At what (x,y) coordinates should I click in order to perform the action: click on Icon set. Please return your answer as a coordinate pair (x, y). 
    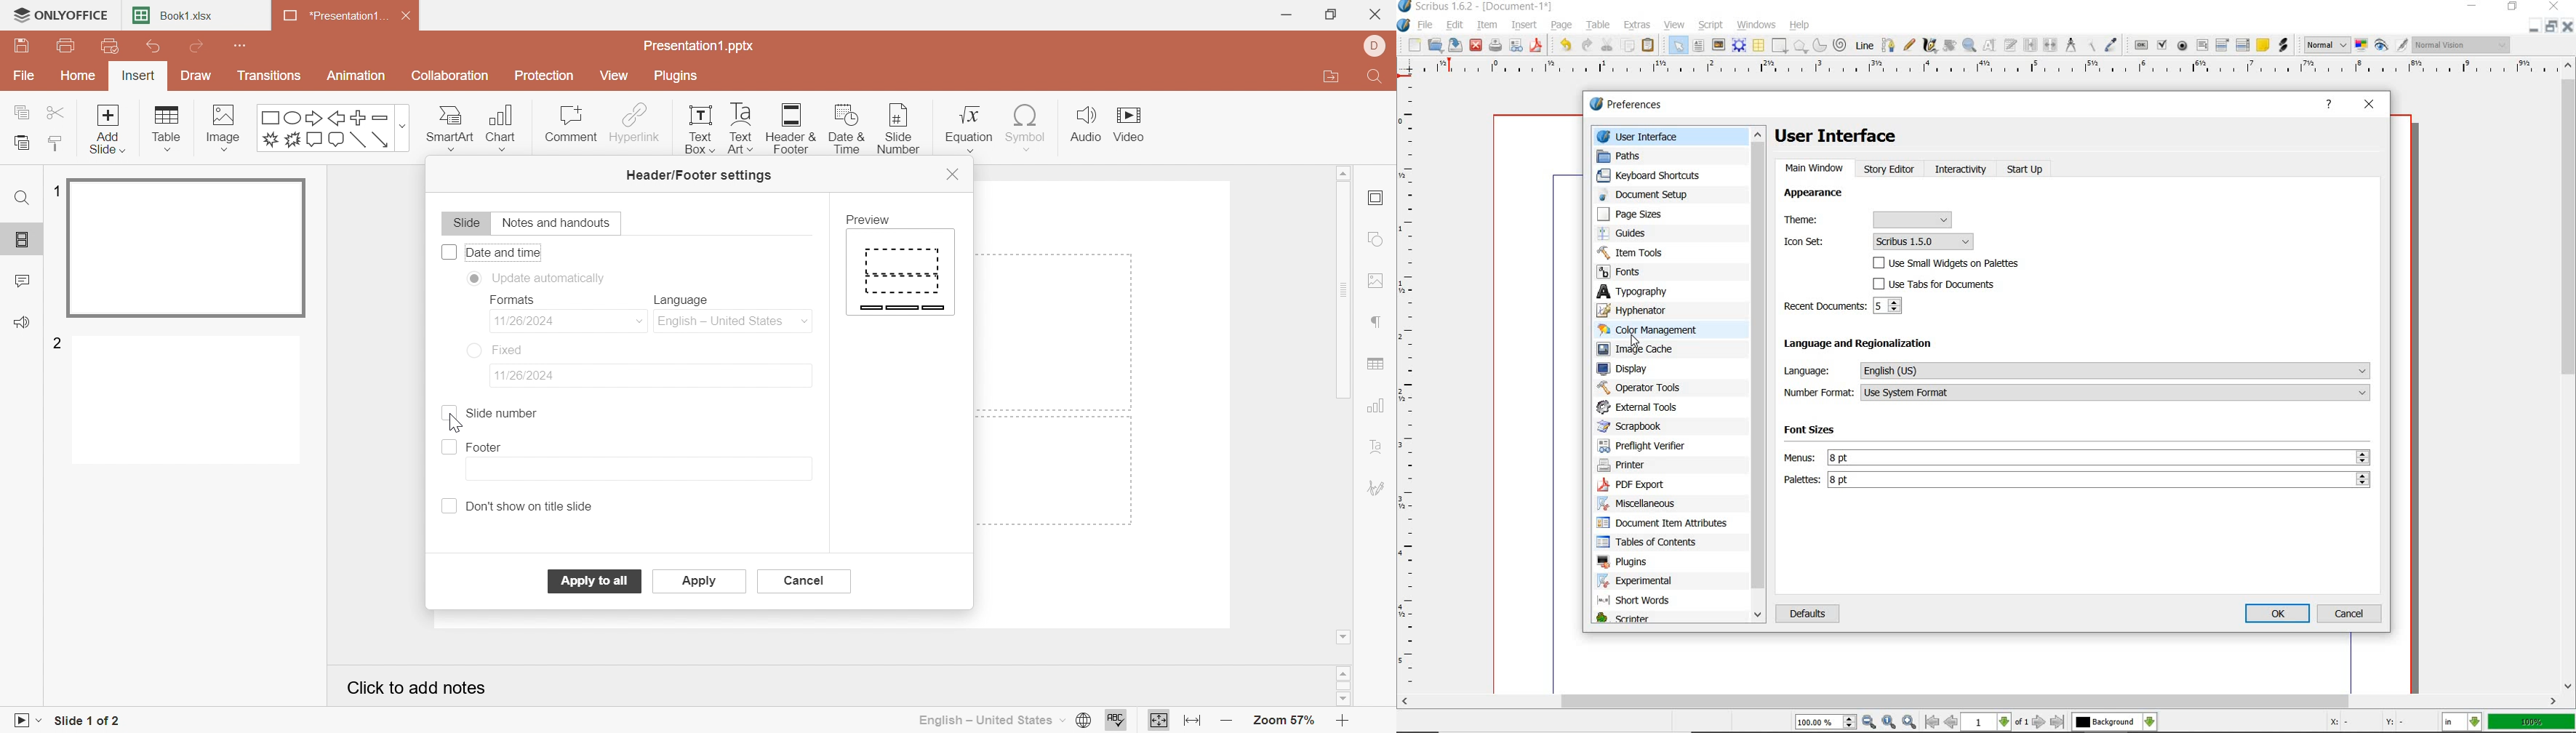
    Looking at the image, I should click on (1877, 242).